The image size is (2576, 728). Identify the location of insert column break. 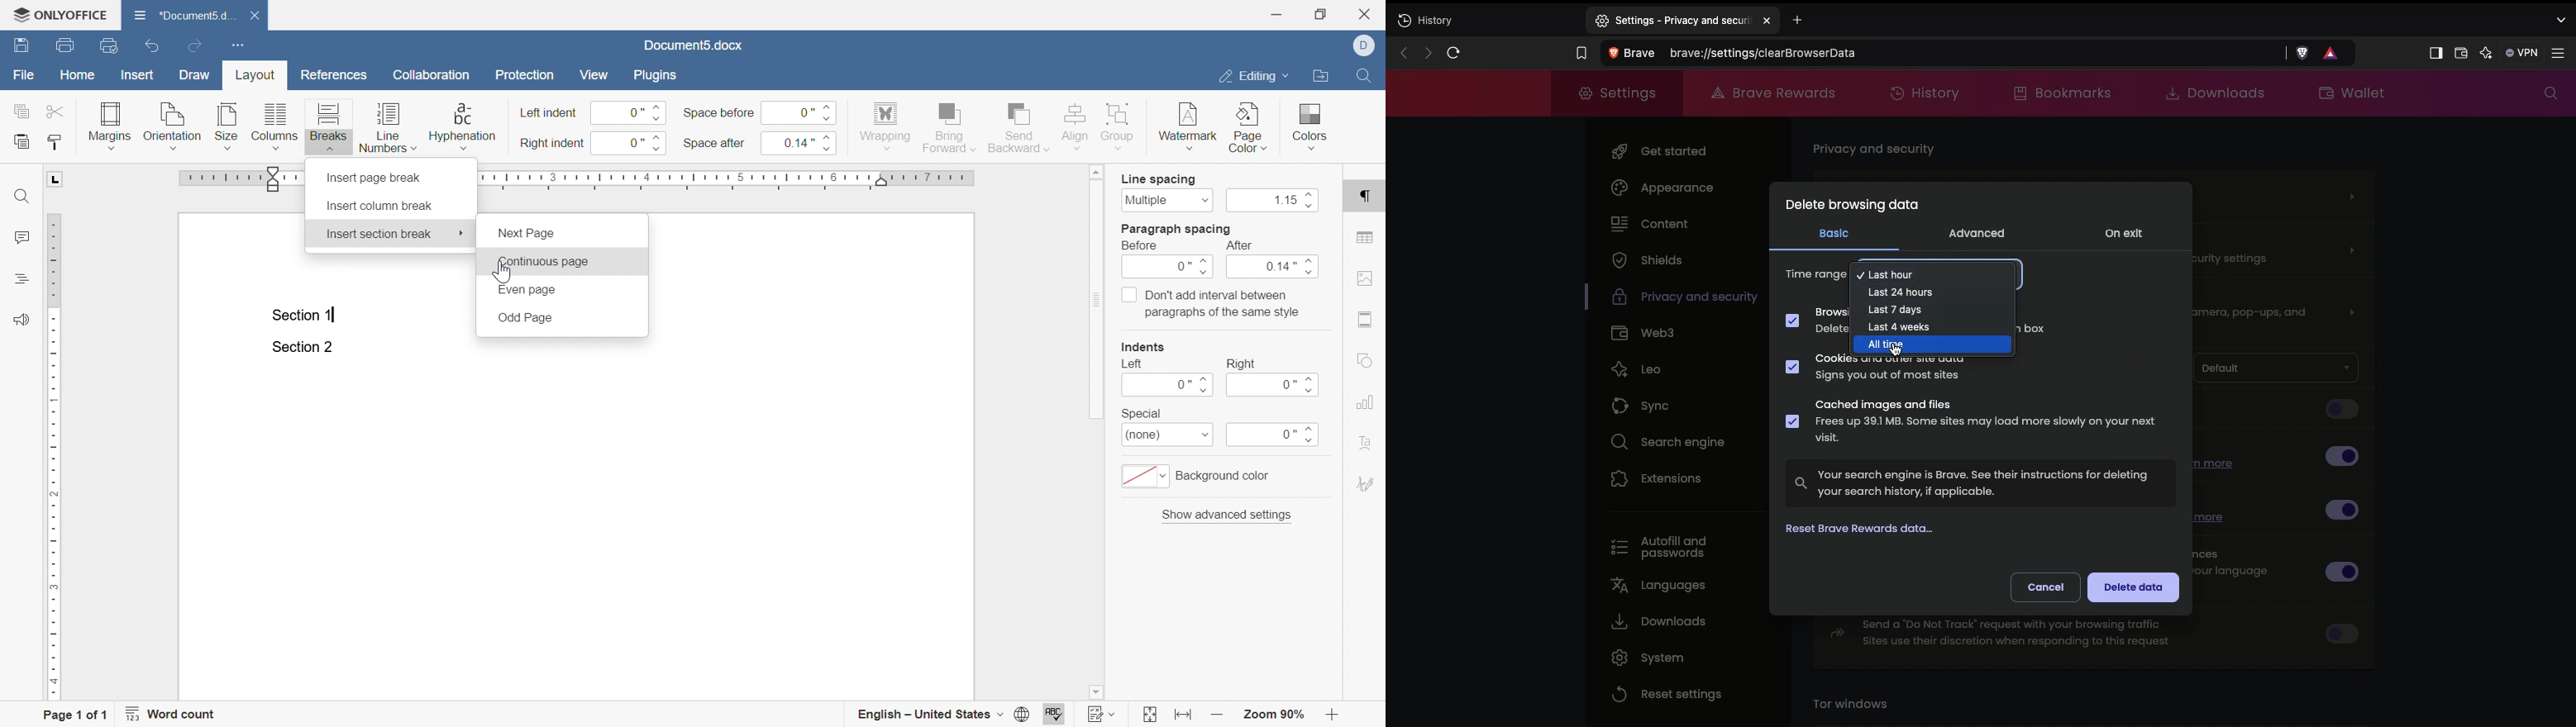
(380, 206).